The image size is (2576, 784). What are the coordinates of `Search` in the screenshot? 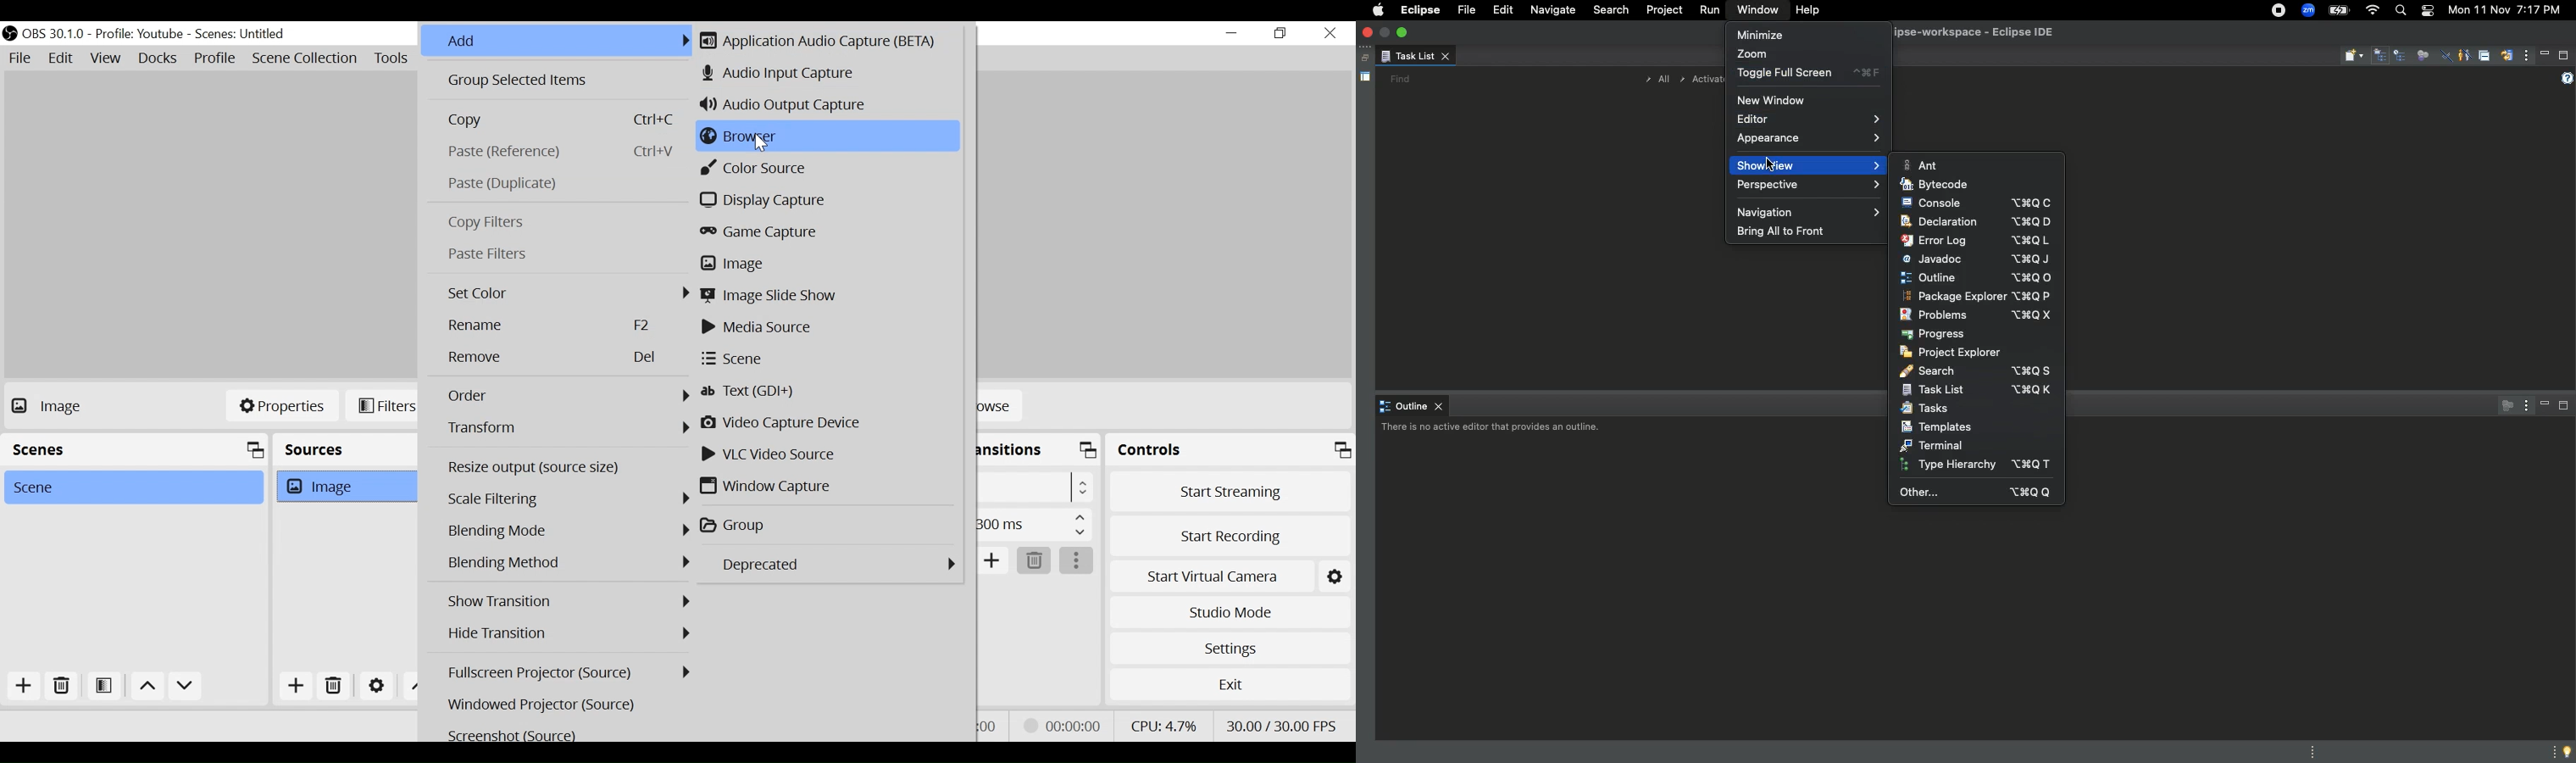 It's located at (1974, 371).